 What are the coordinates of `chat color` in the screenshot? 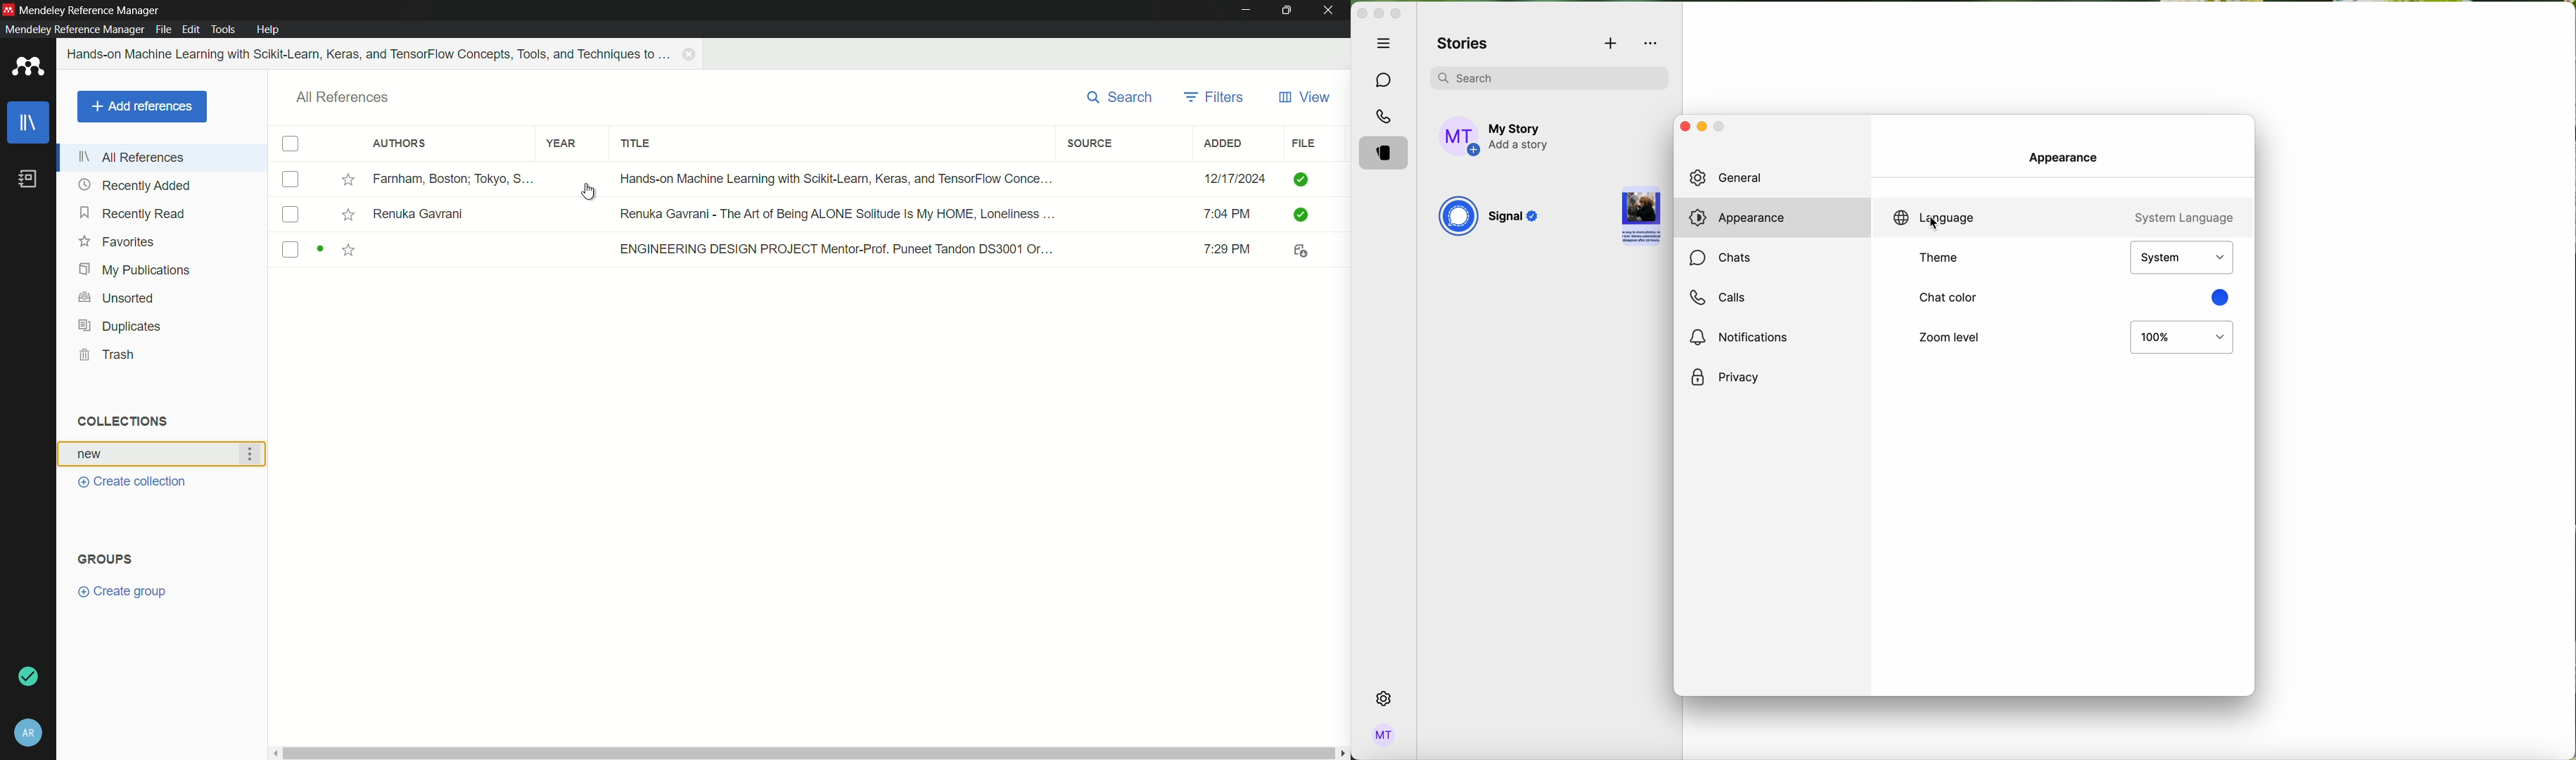 It's located at (1949, 297).